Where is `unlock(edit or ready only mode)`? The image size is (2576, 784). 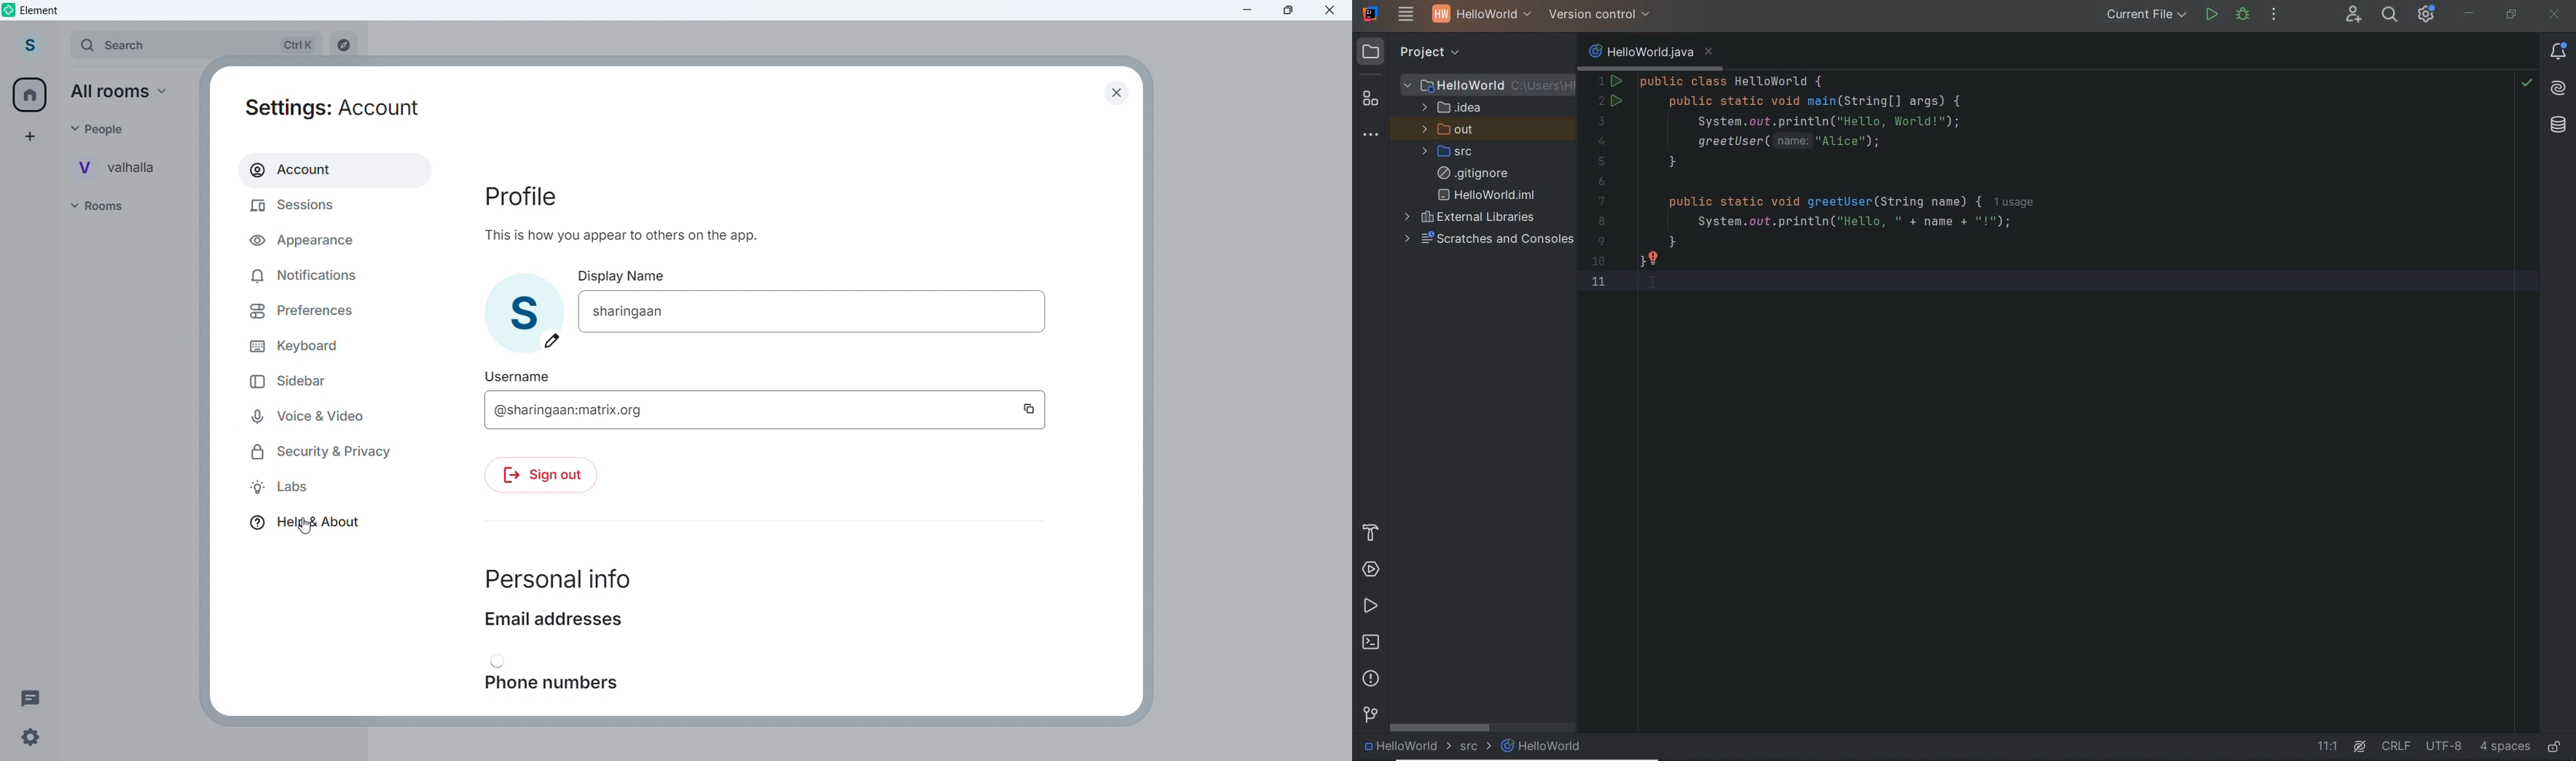 unlock(edit or ready only mode) is located at coordinates (2554, 744).